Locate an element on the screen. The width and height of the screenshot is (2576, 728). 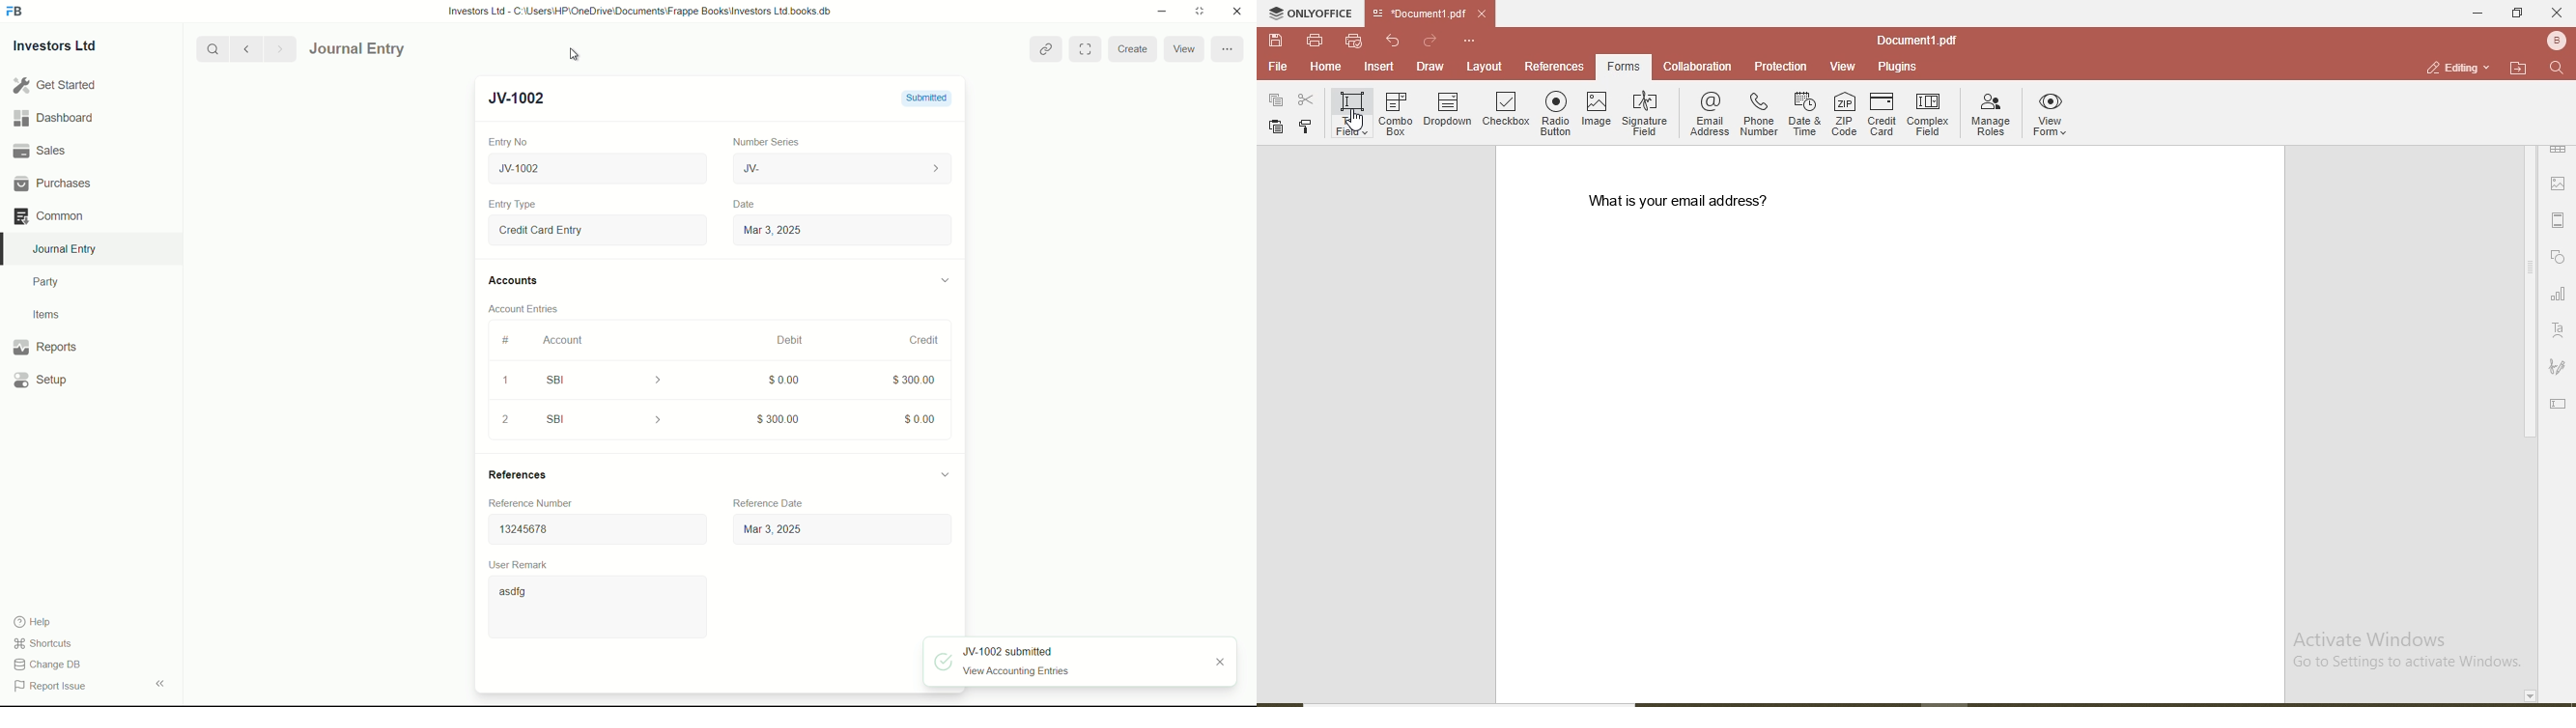
User Remark is located at coordinates (524, 562).